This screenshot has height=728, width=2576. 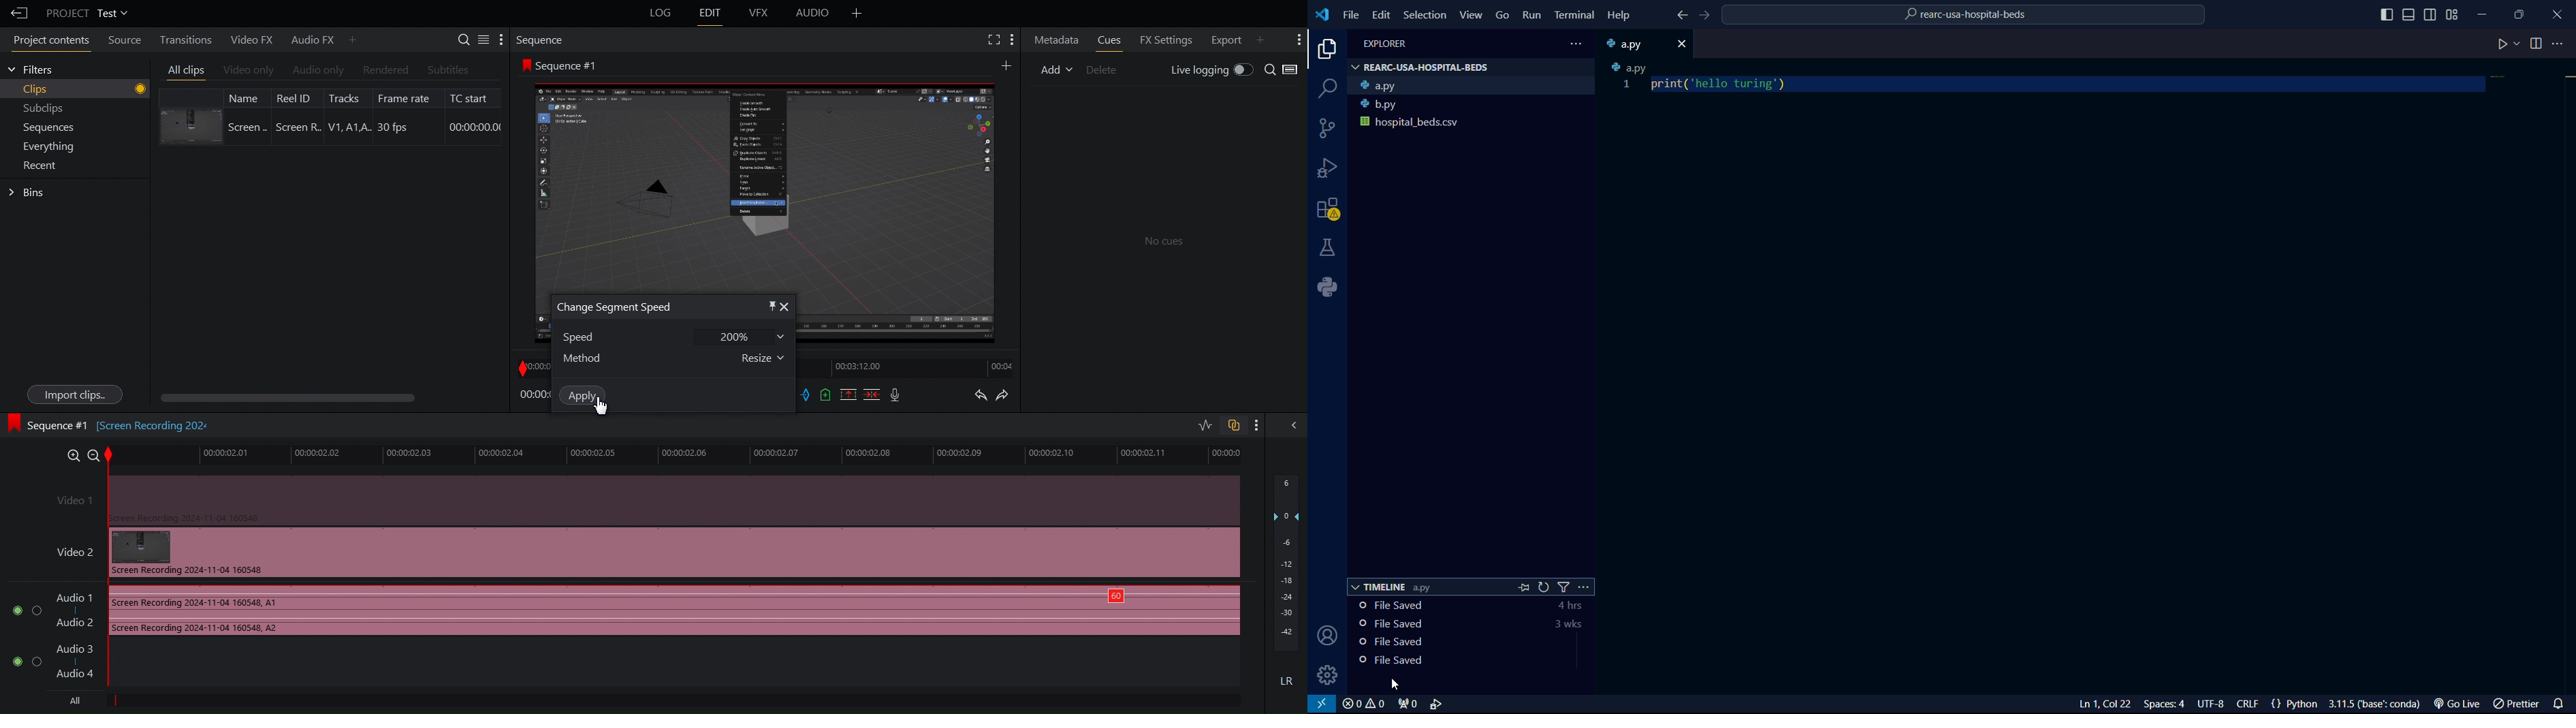 I want to click on Audio FX, so click(x=307, y=40).